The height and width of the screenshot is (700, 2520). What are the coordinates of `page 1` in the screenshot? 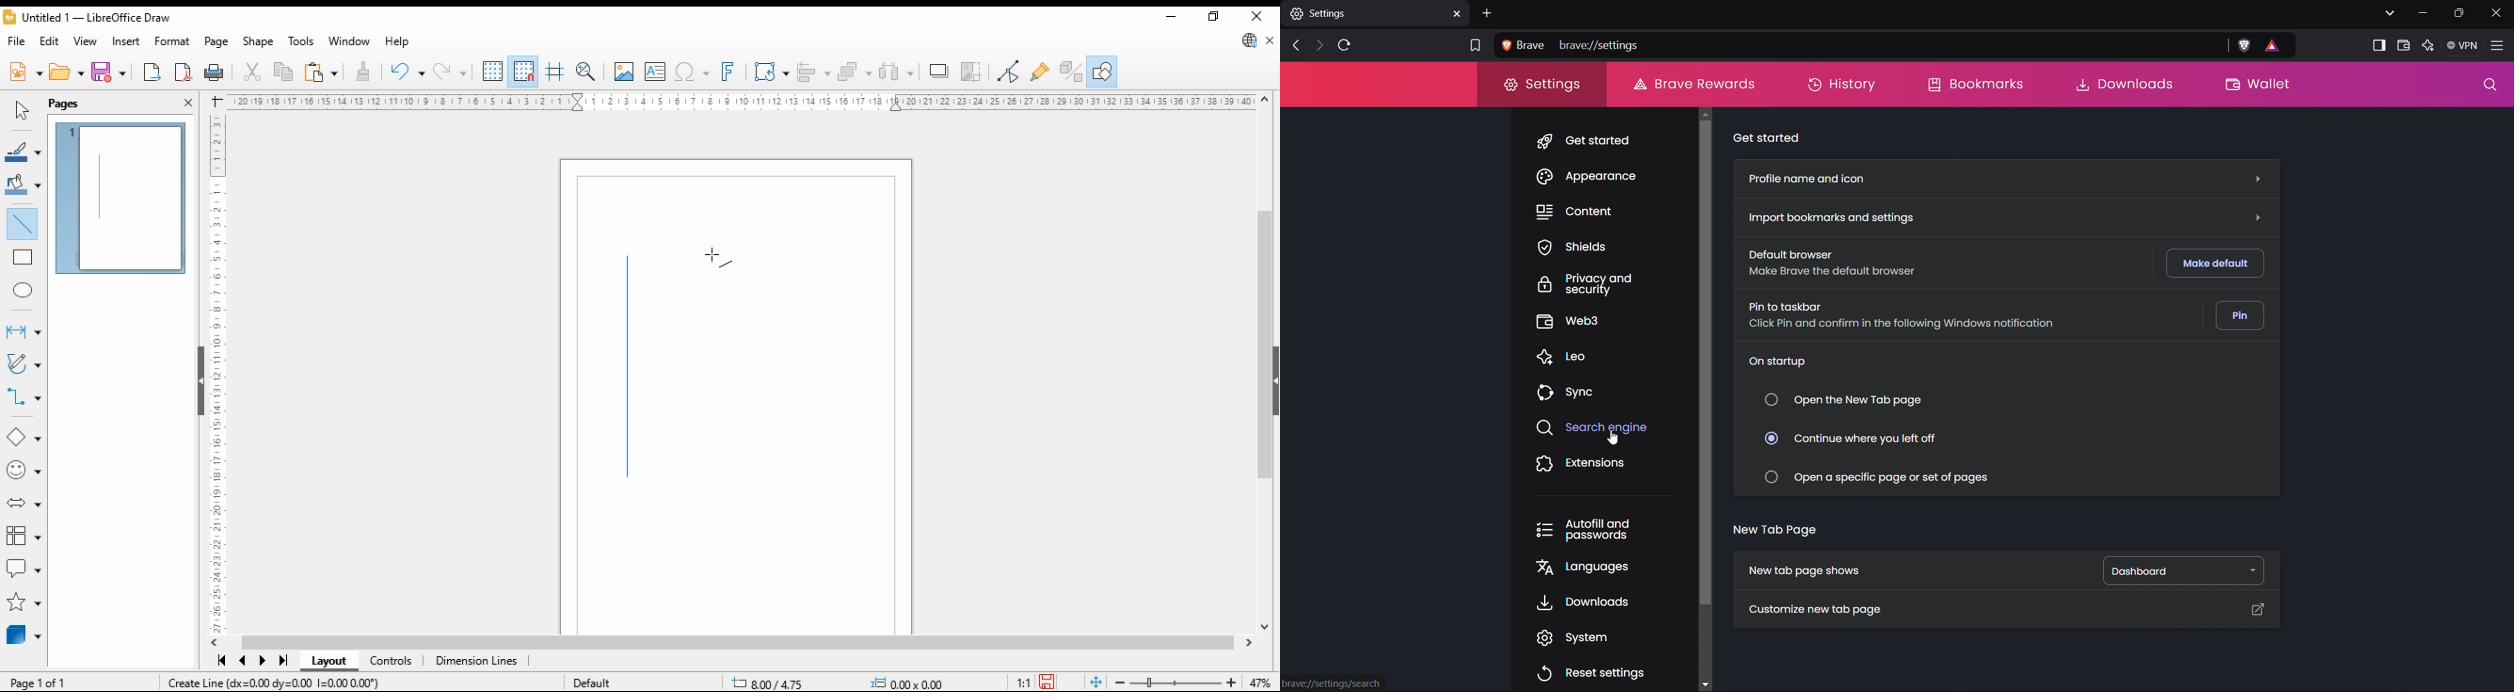 It's located at (123, 199).